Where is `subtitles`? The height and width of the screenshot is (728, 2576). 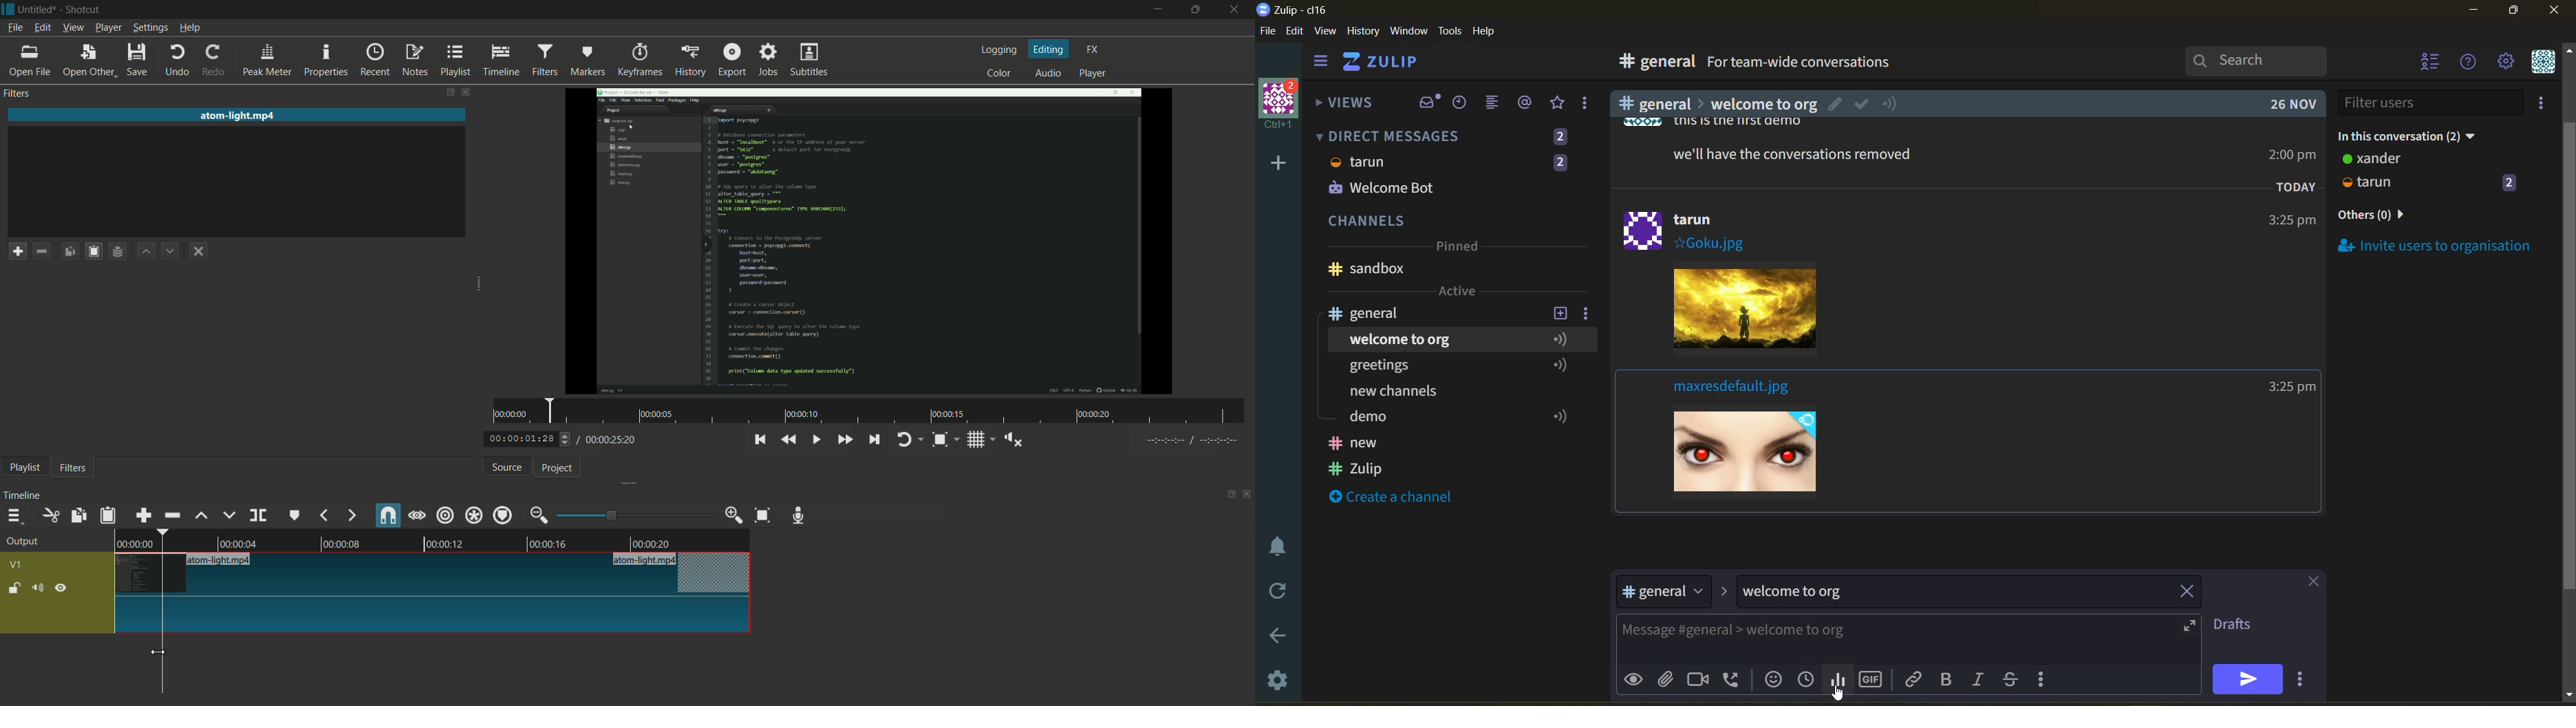
subtitles is located at coordinates (811, 61).